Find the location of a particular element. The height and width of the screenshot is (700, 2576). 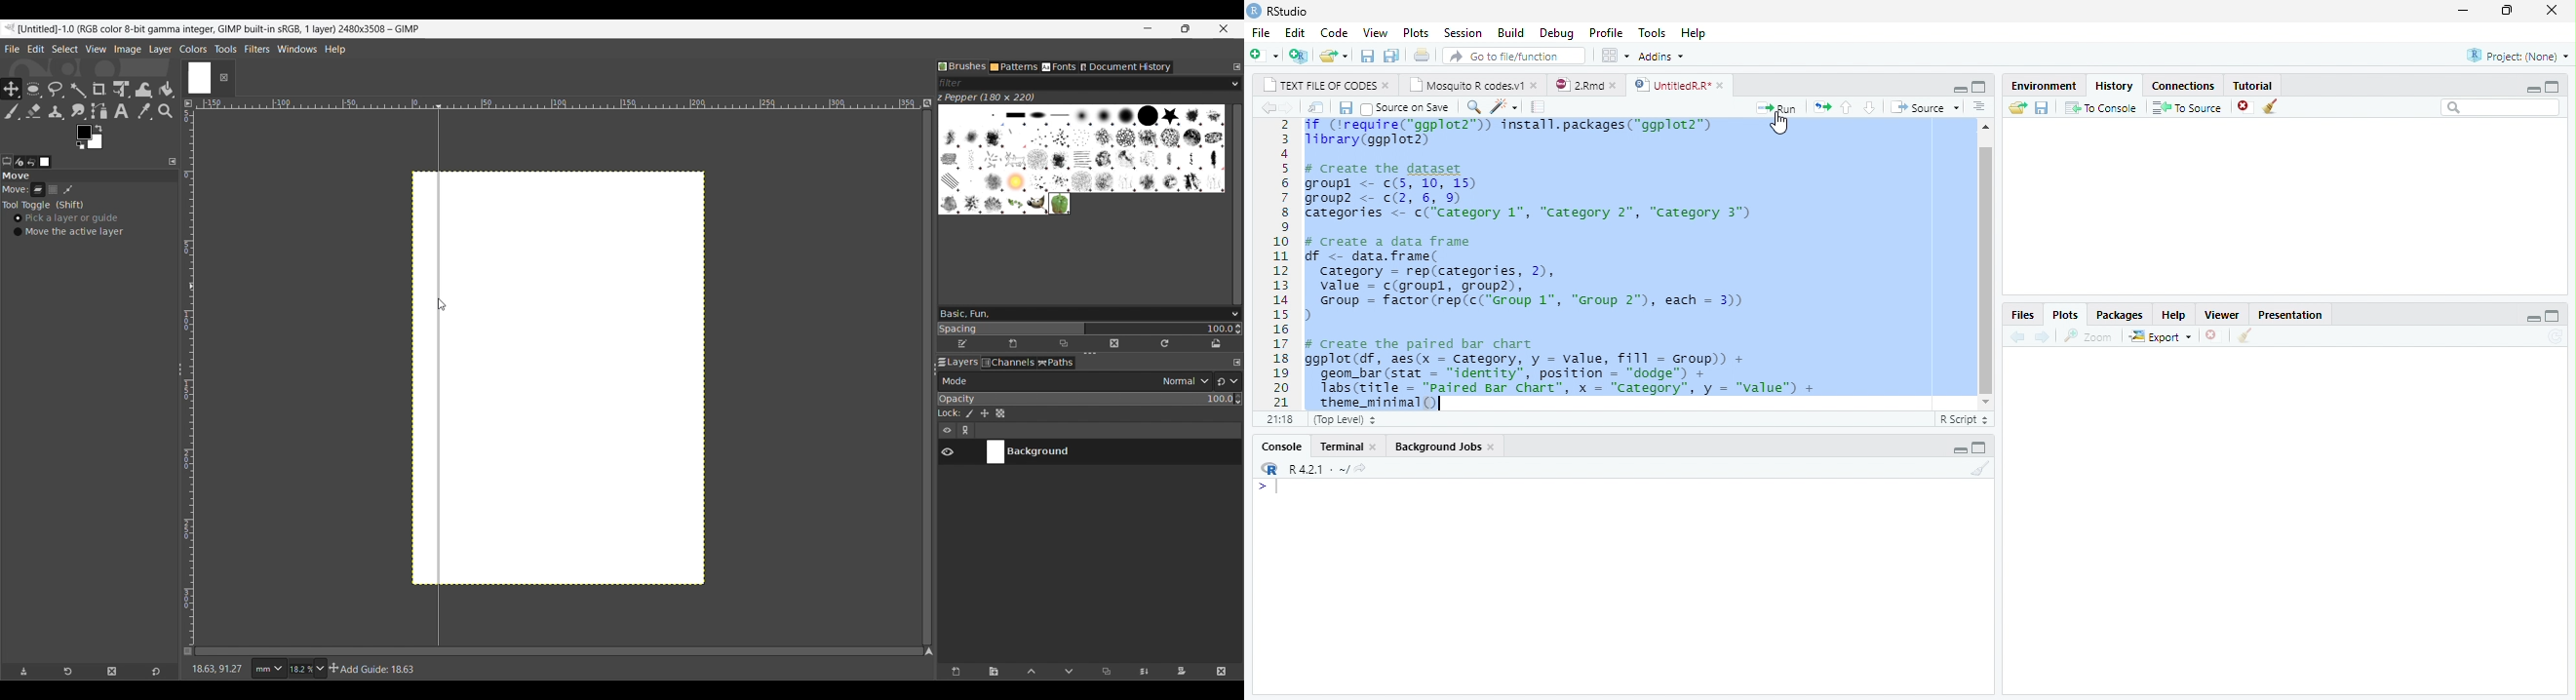

go to next section is located at coordinates (1870, 107).